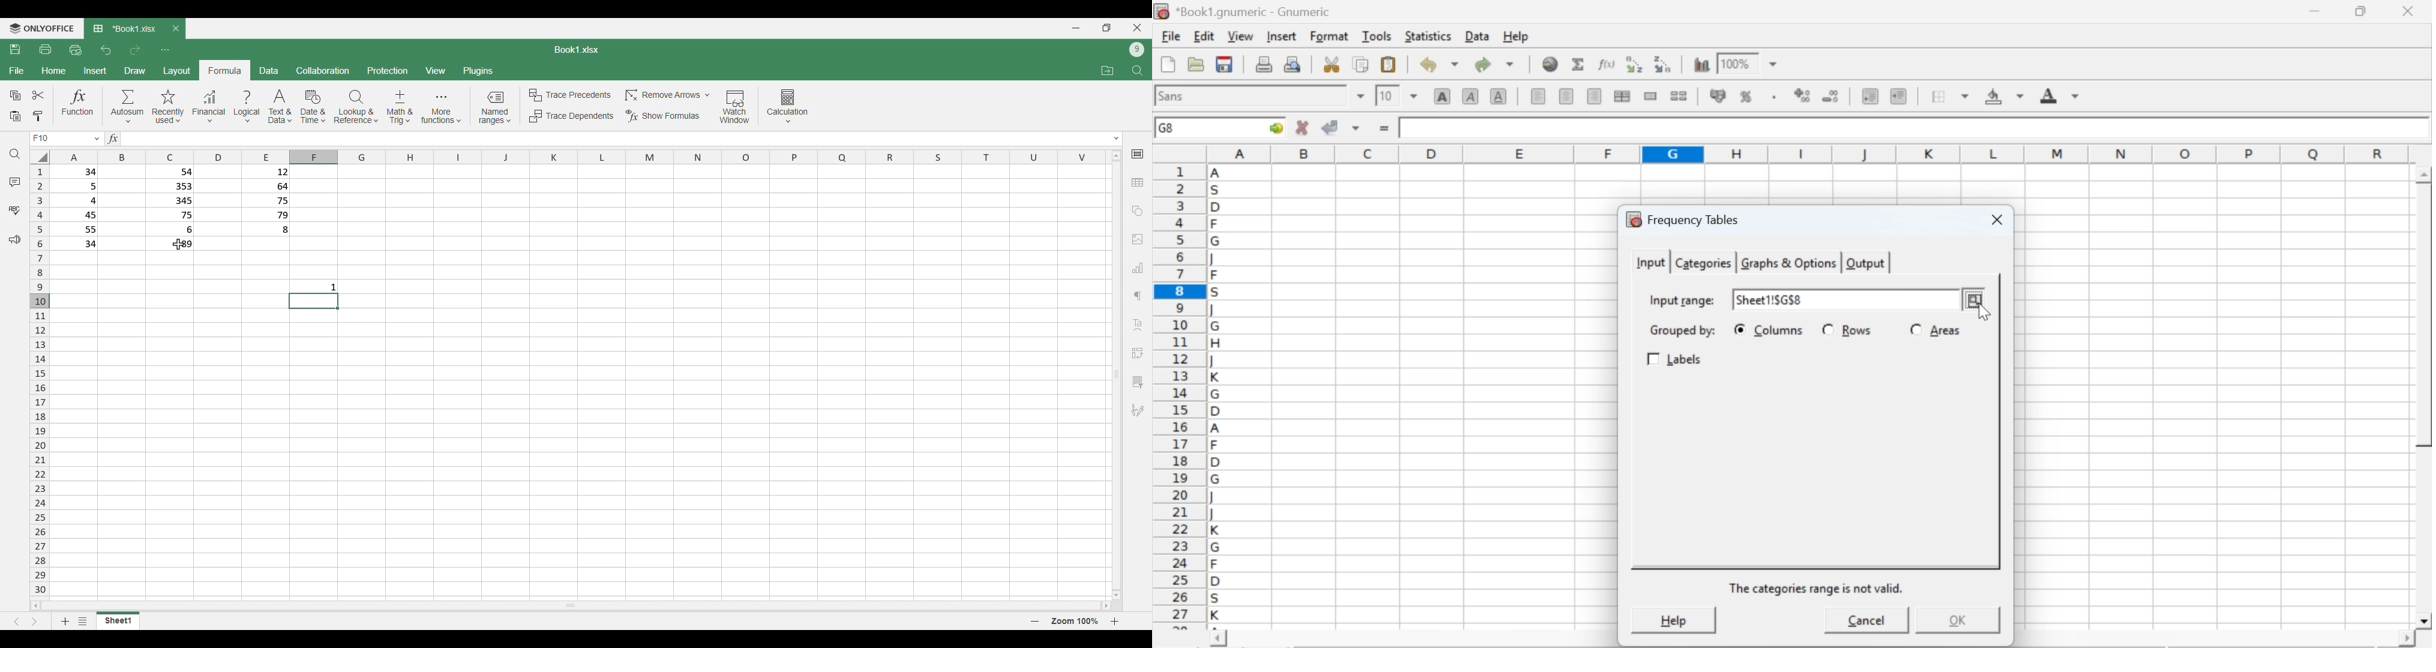  What do you see at coordinates (15, 117) in the screenshot?
I see `Paste` at bounding box center [15, 117].